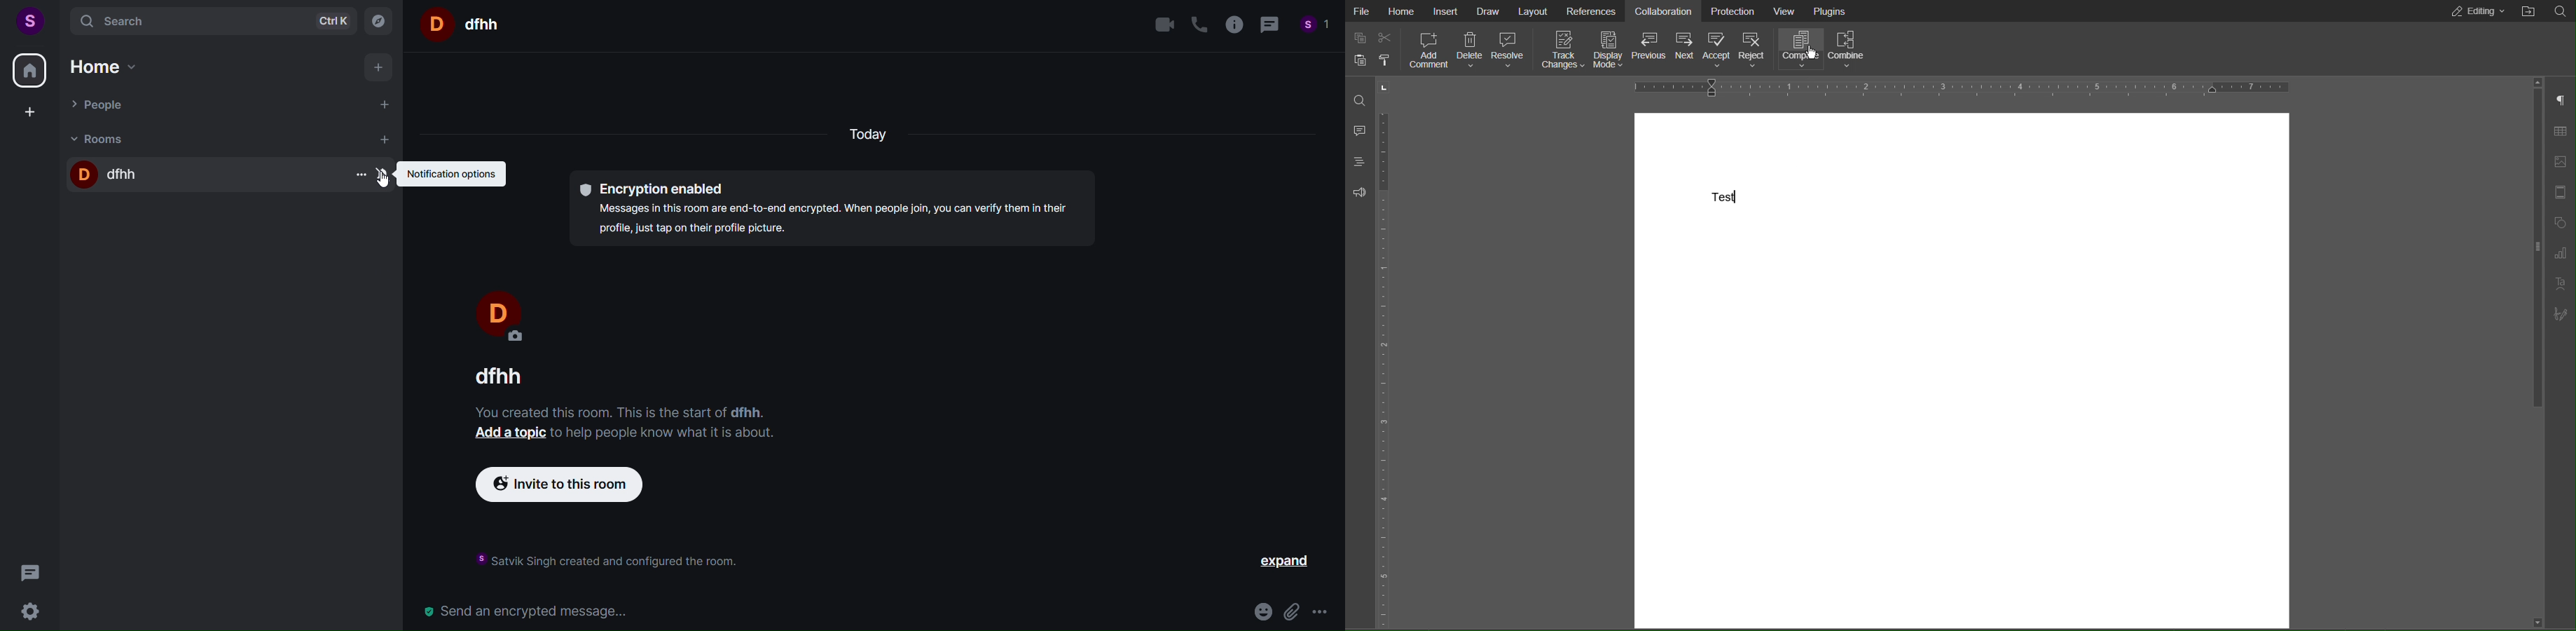 This screenshot has width=2576, height=644. I want to click on thread, so click(1271, 25).